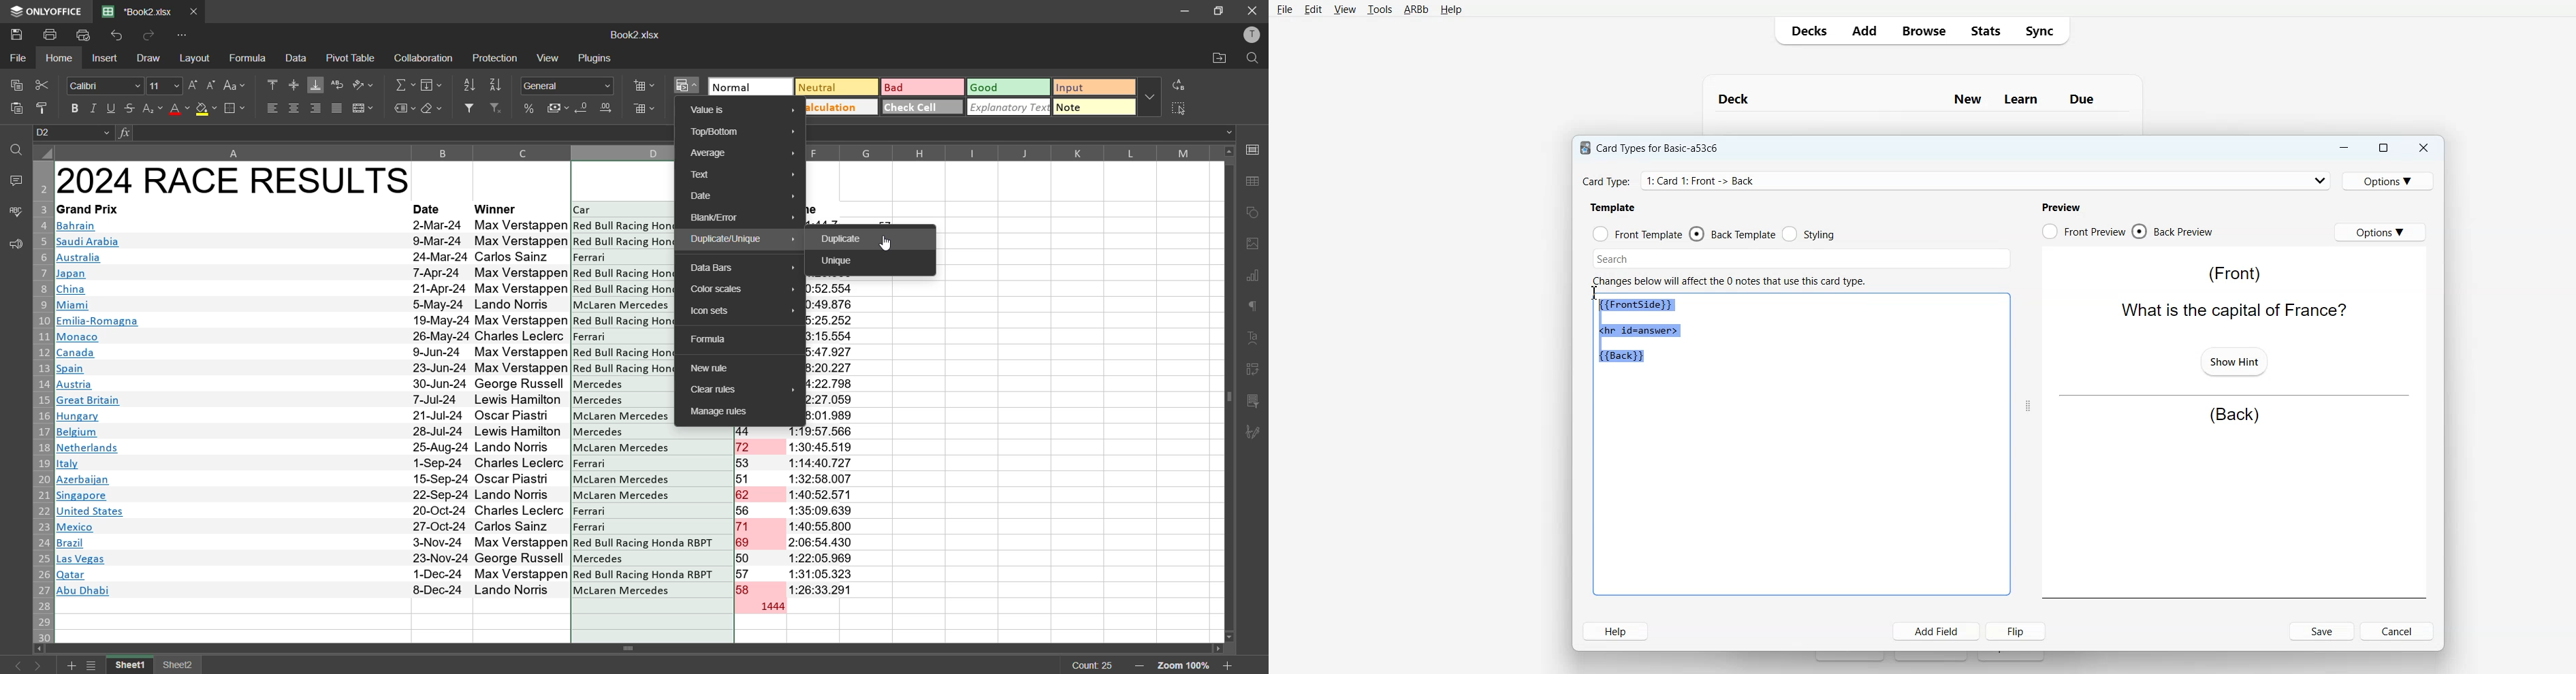  I want to click on Styling, so click(1810, 234).